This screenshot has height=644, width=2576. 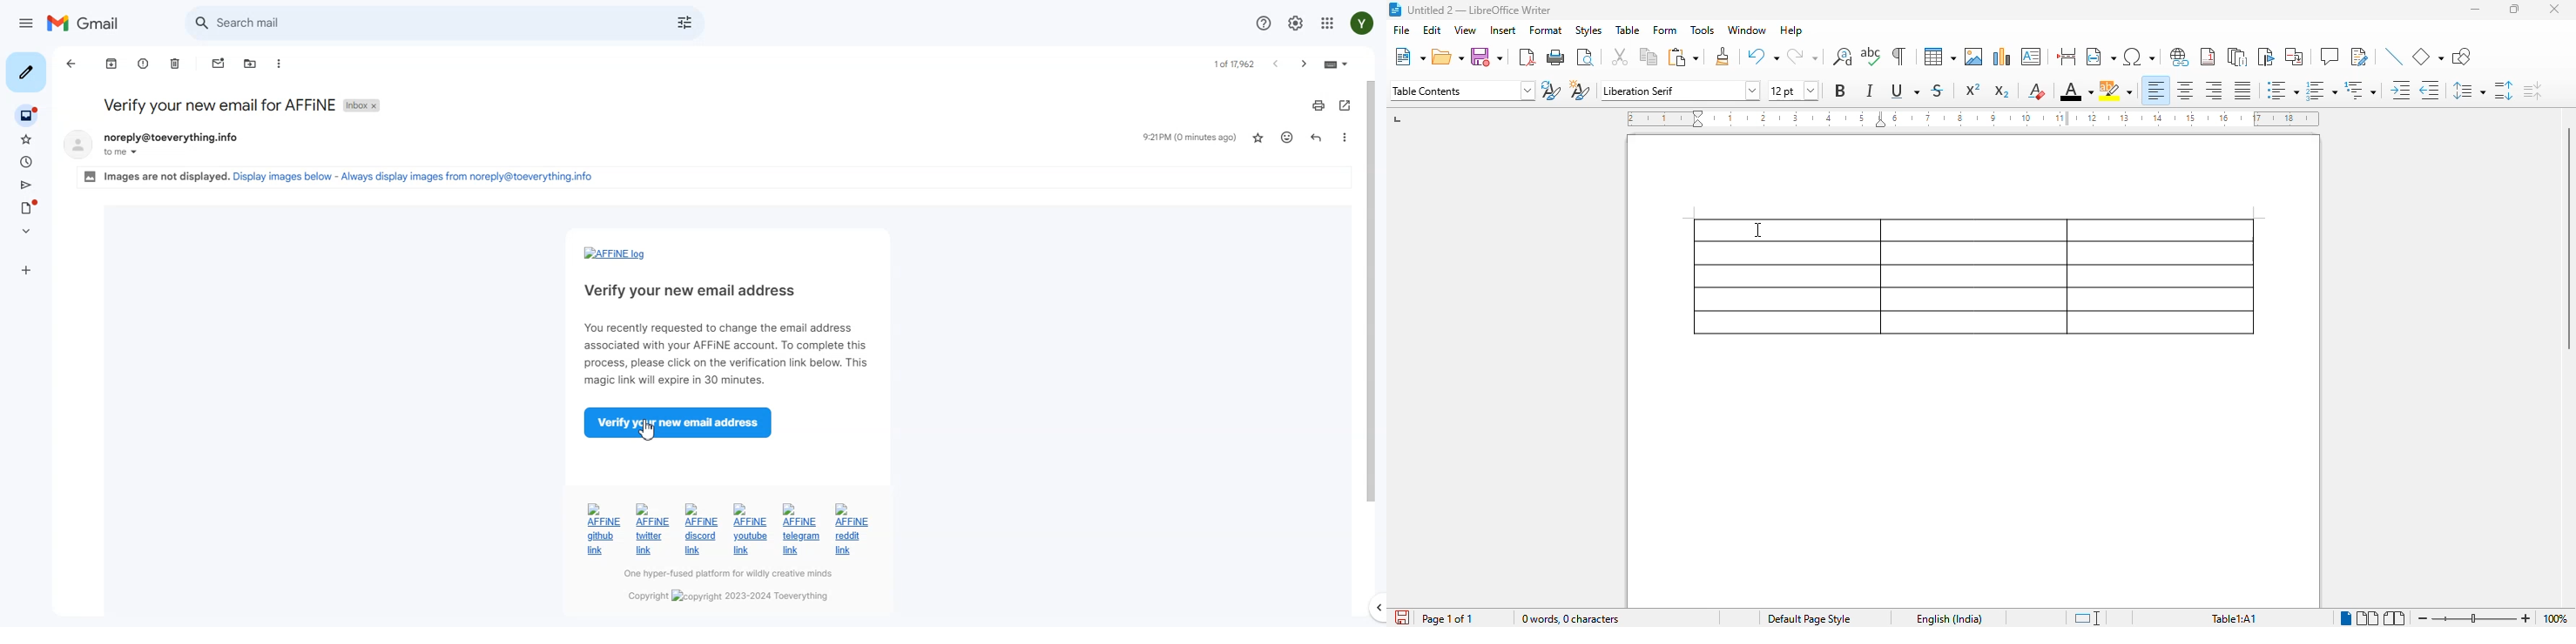 I want to click on more, so click(x=1349, y=138).